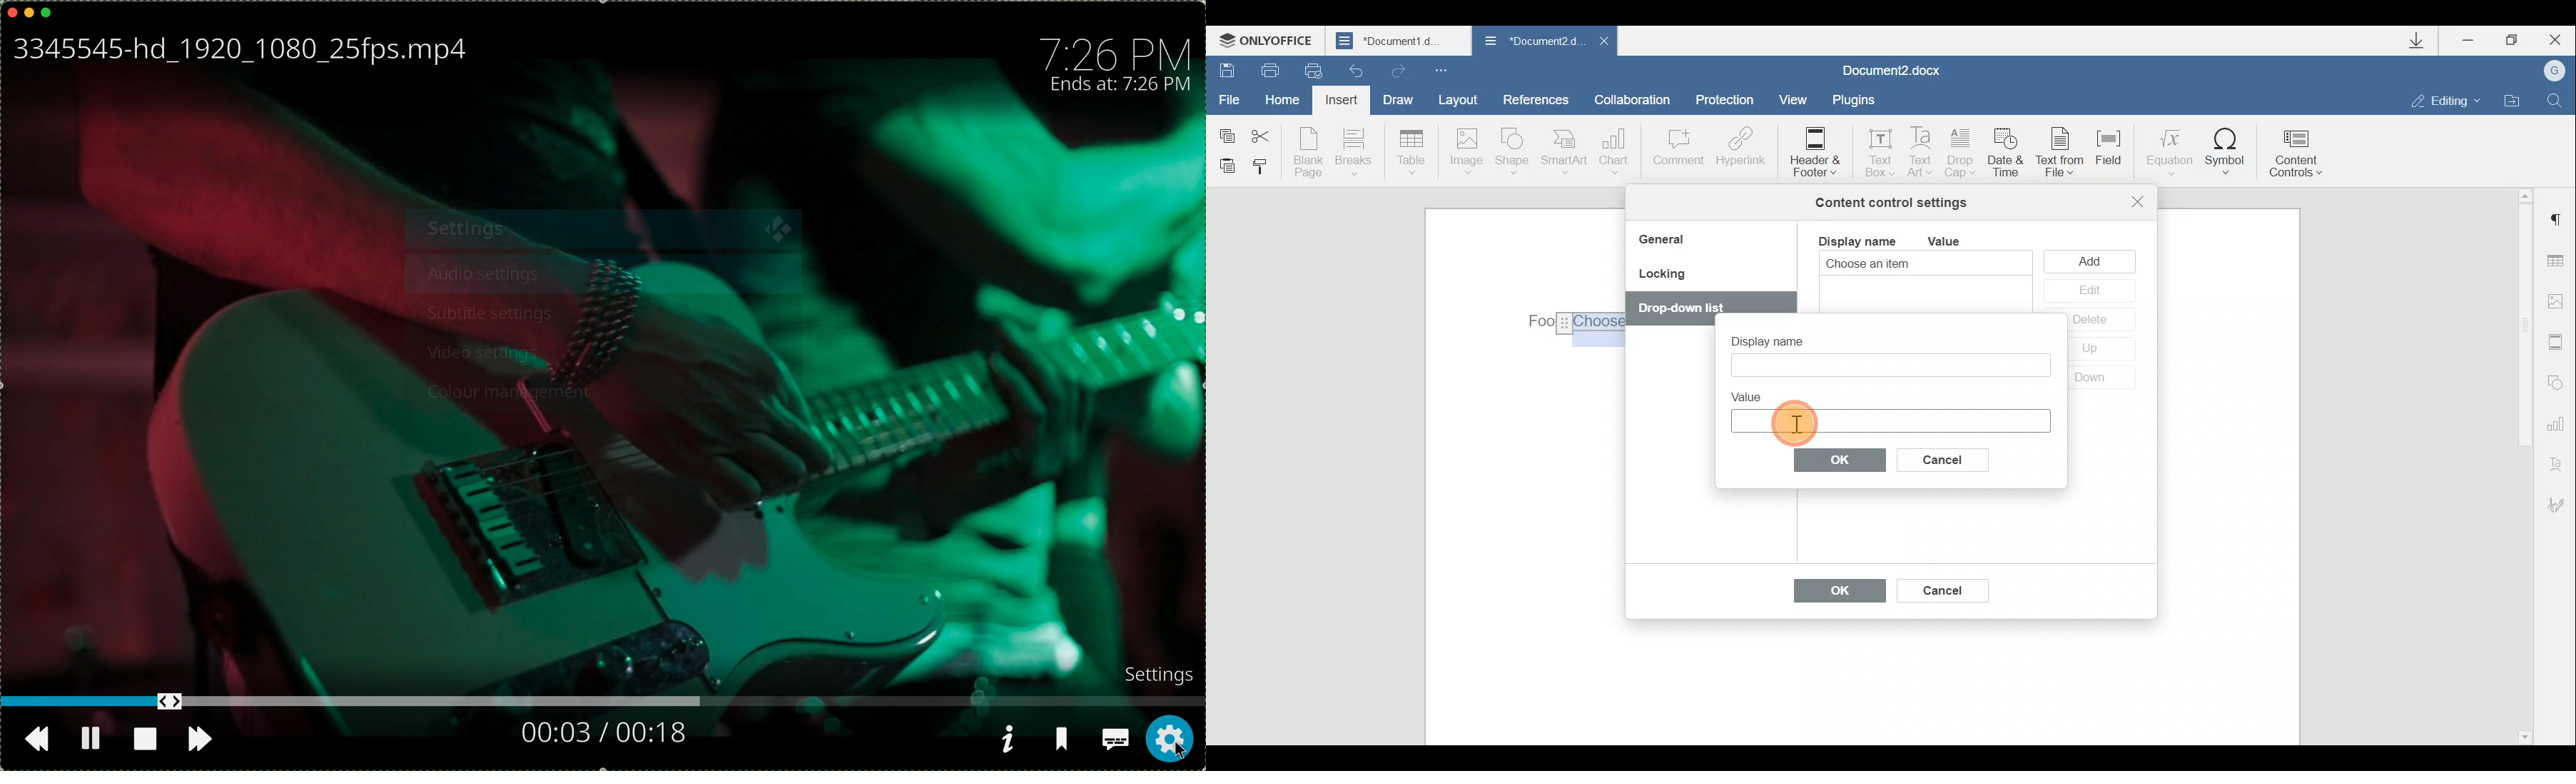 The image size is (2576, 784). Describe the element at coordinates (1753, 394) in the screenshot. I see `Value` at that location.